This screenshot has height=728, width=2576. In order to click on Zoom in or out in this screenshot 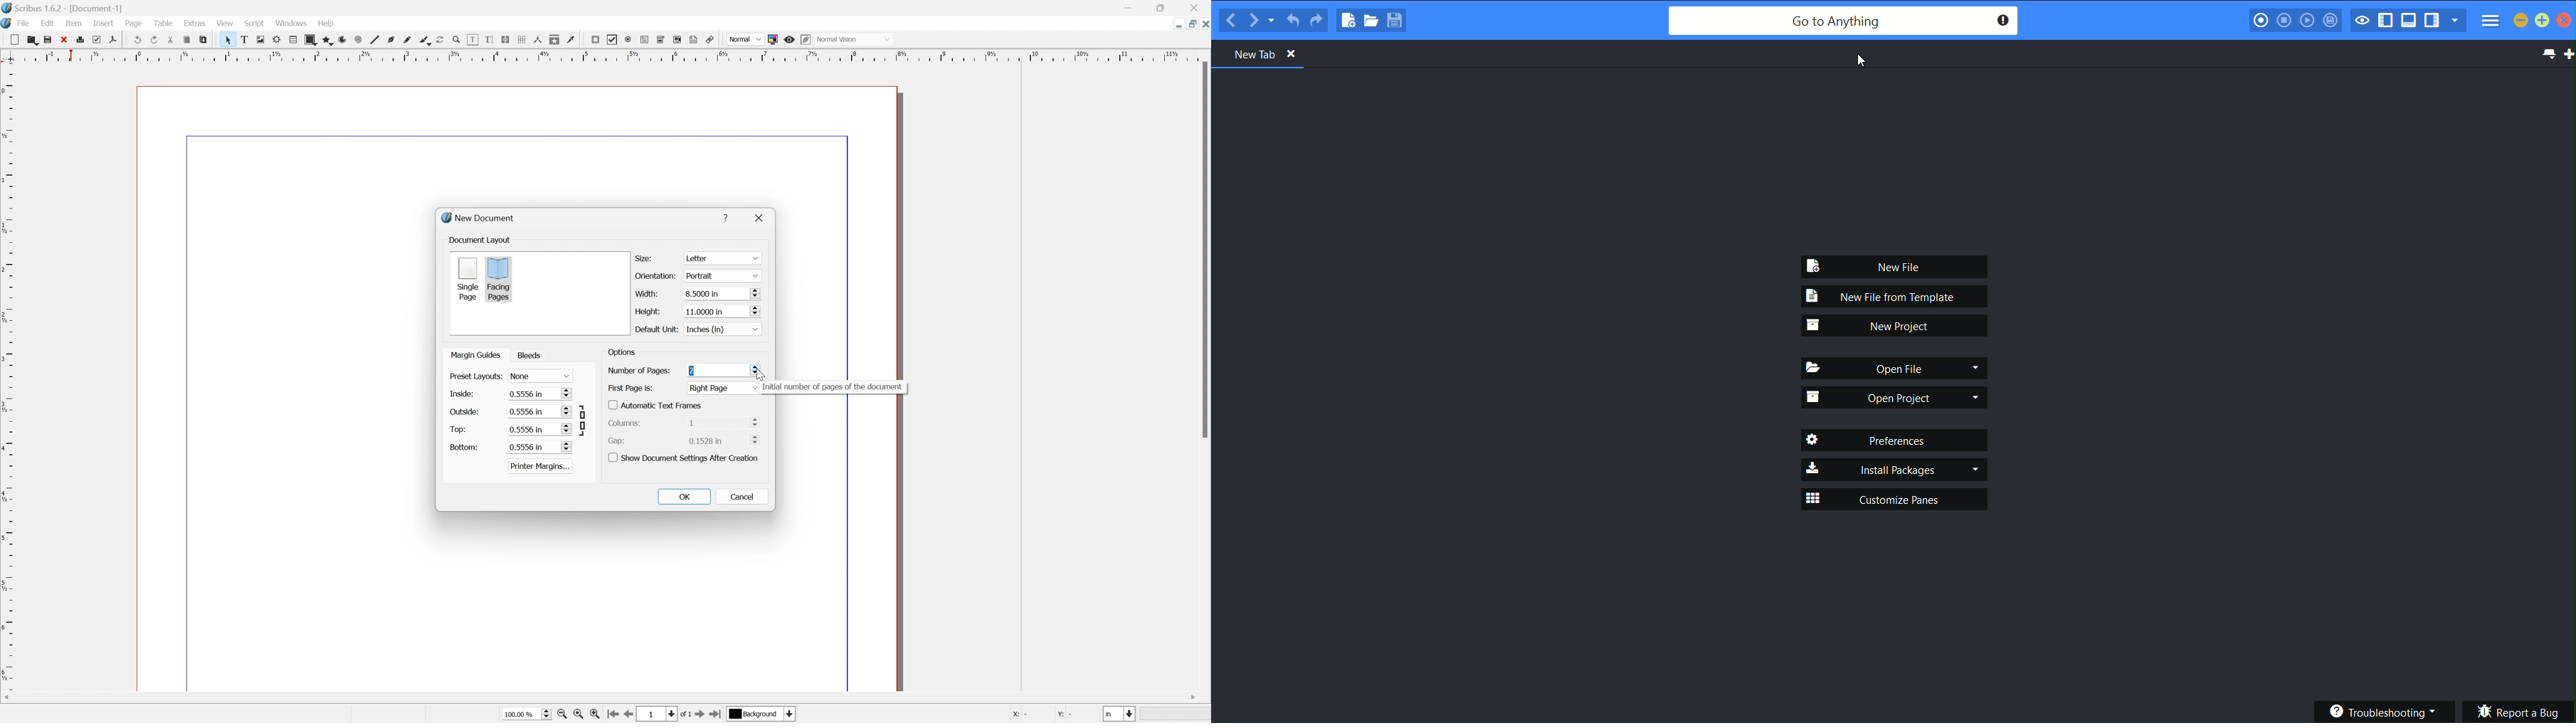, I will do `click(455, 38)`.